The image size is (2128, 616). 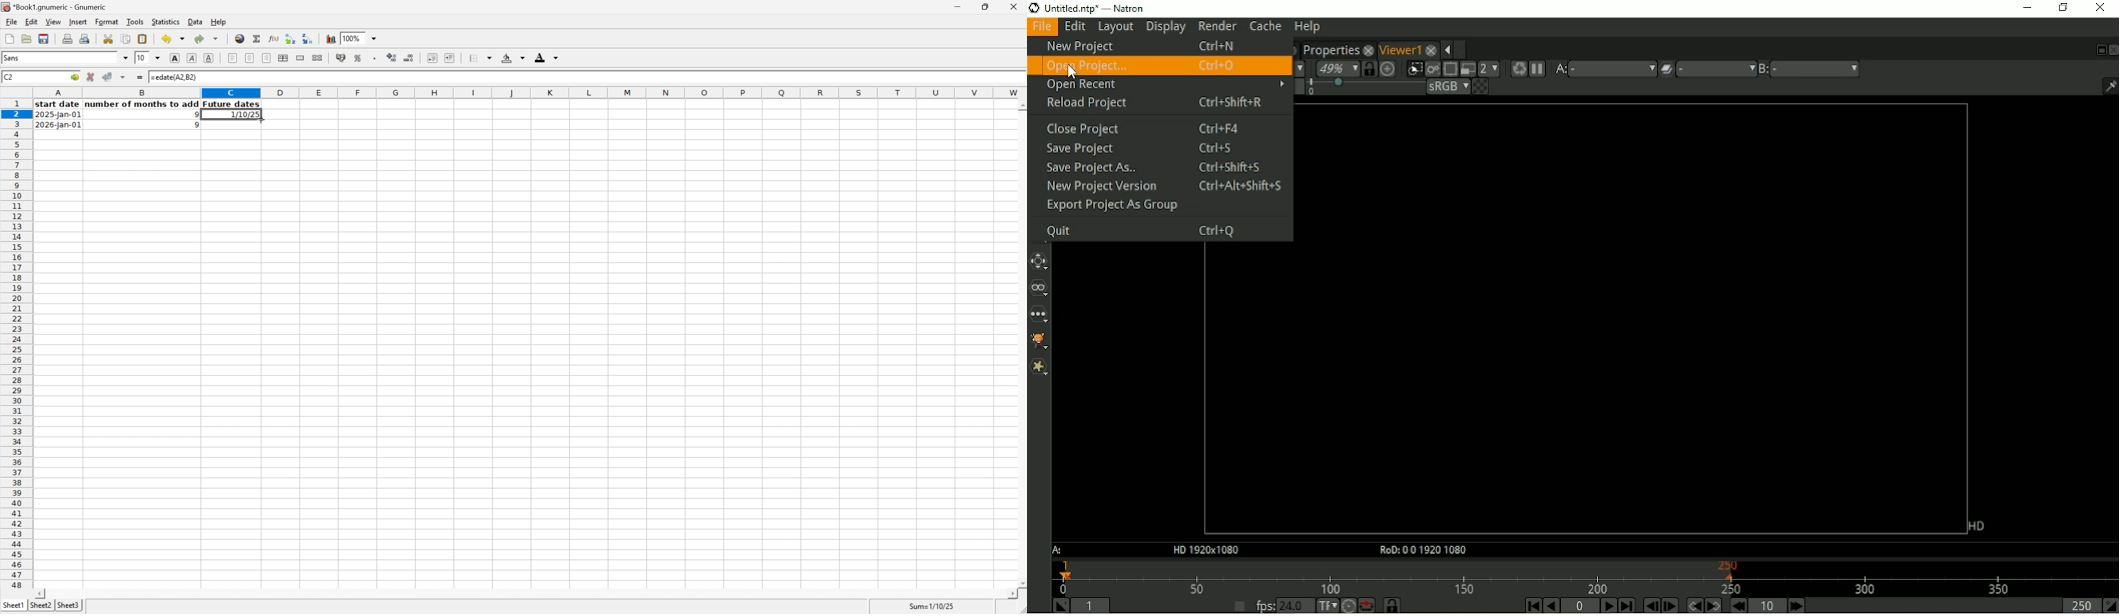 I want to click on Foreground, so click(x=548, y=57).